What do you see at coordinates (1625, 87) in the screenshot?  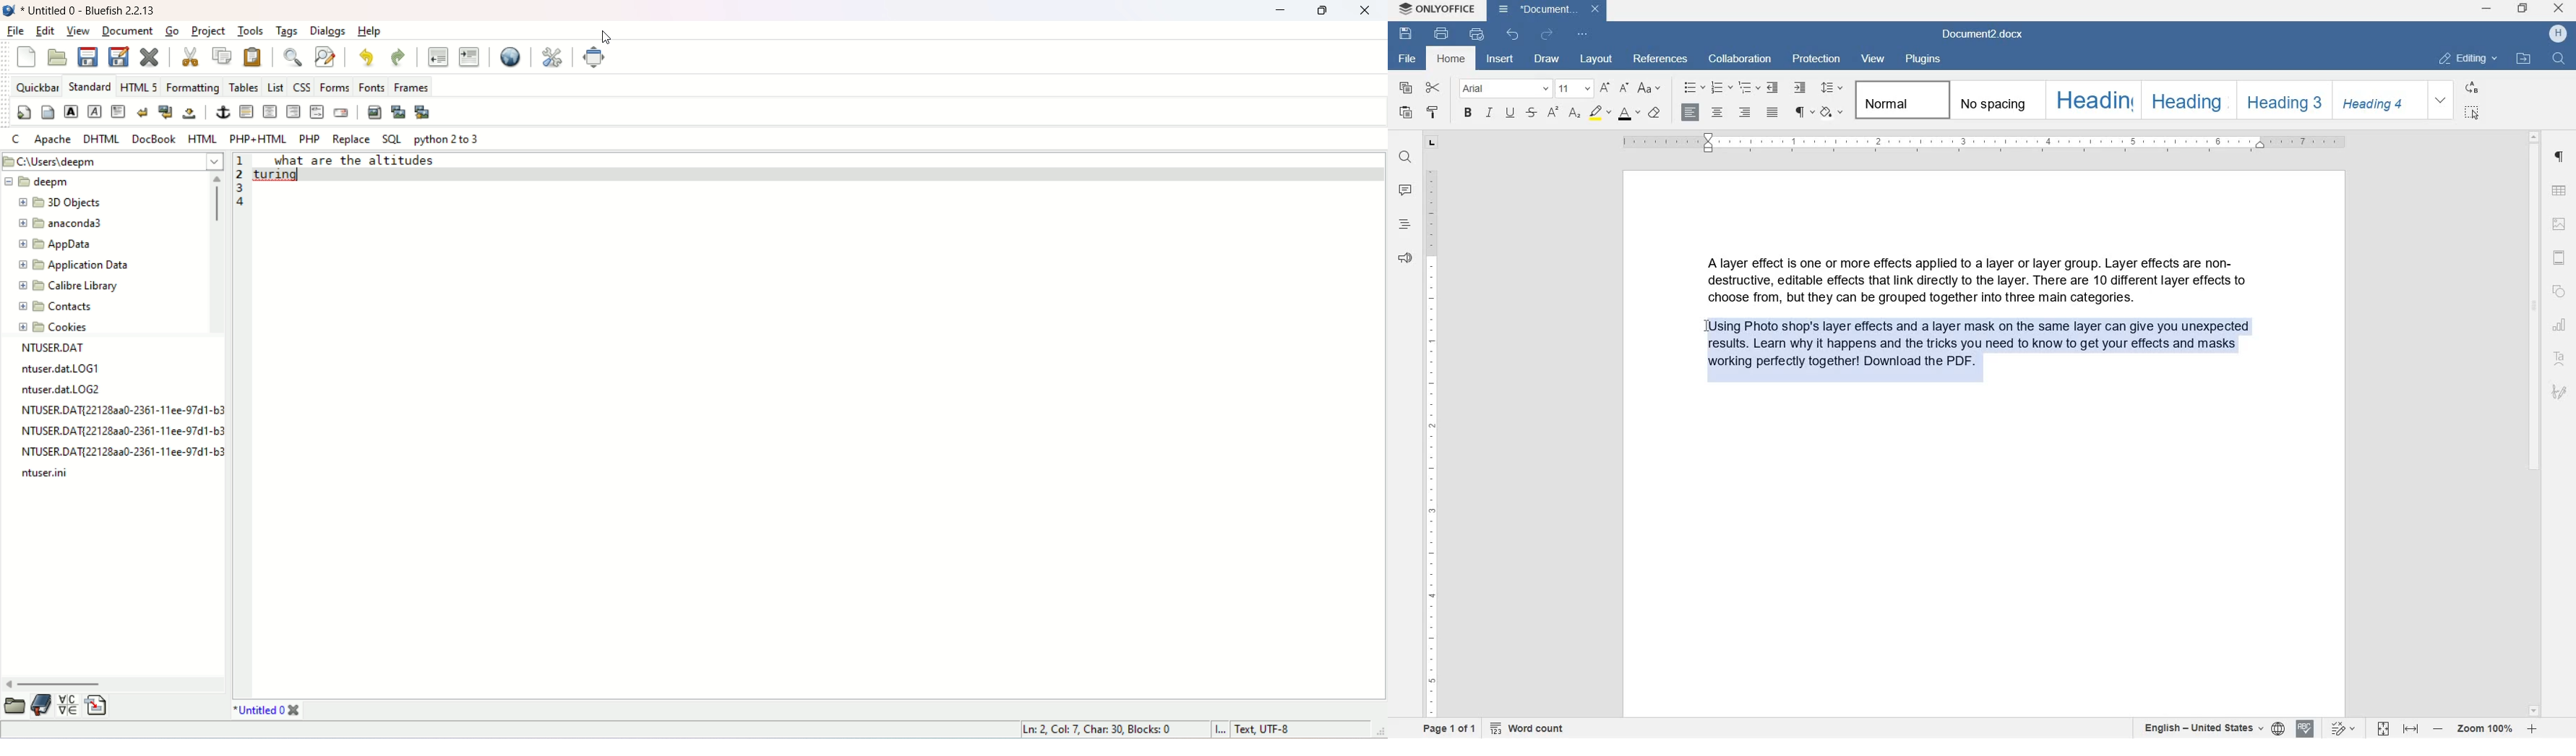 I see `DECREMENT FONT SIZE` at bounding box center [1625, 87].